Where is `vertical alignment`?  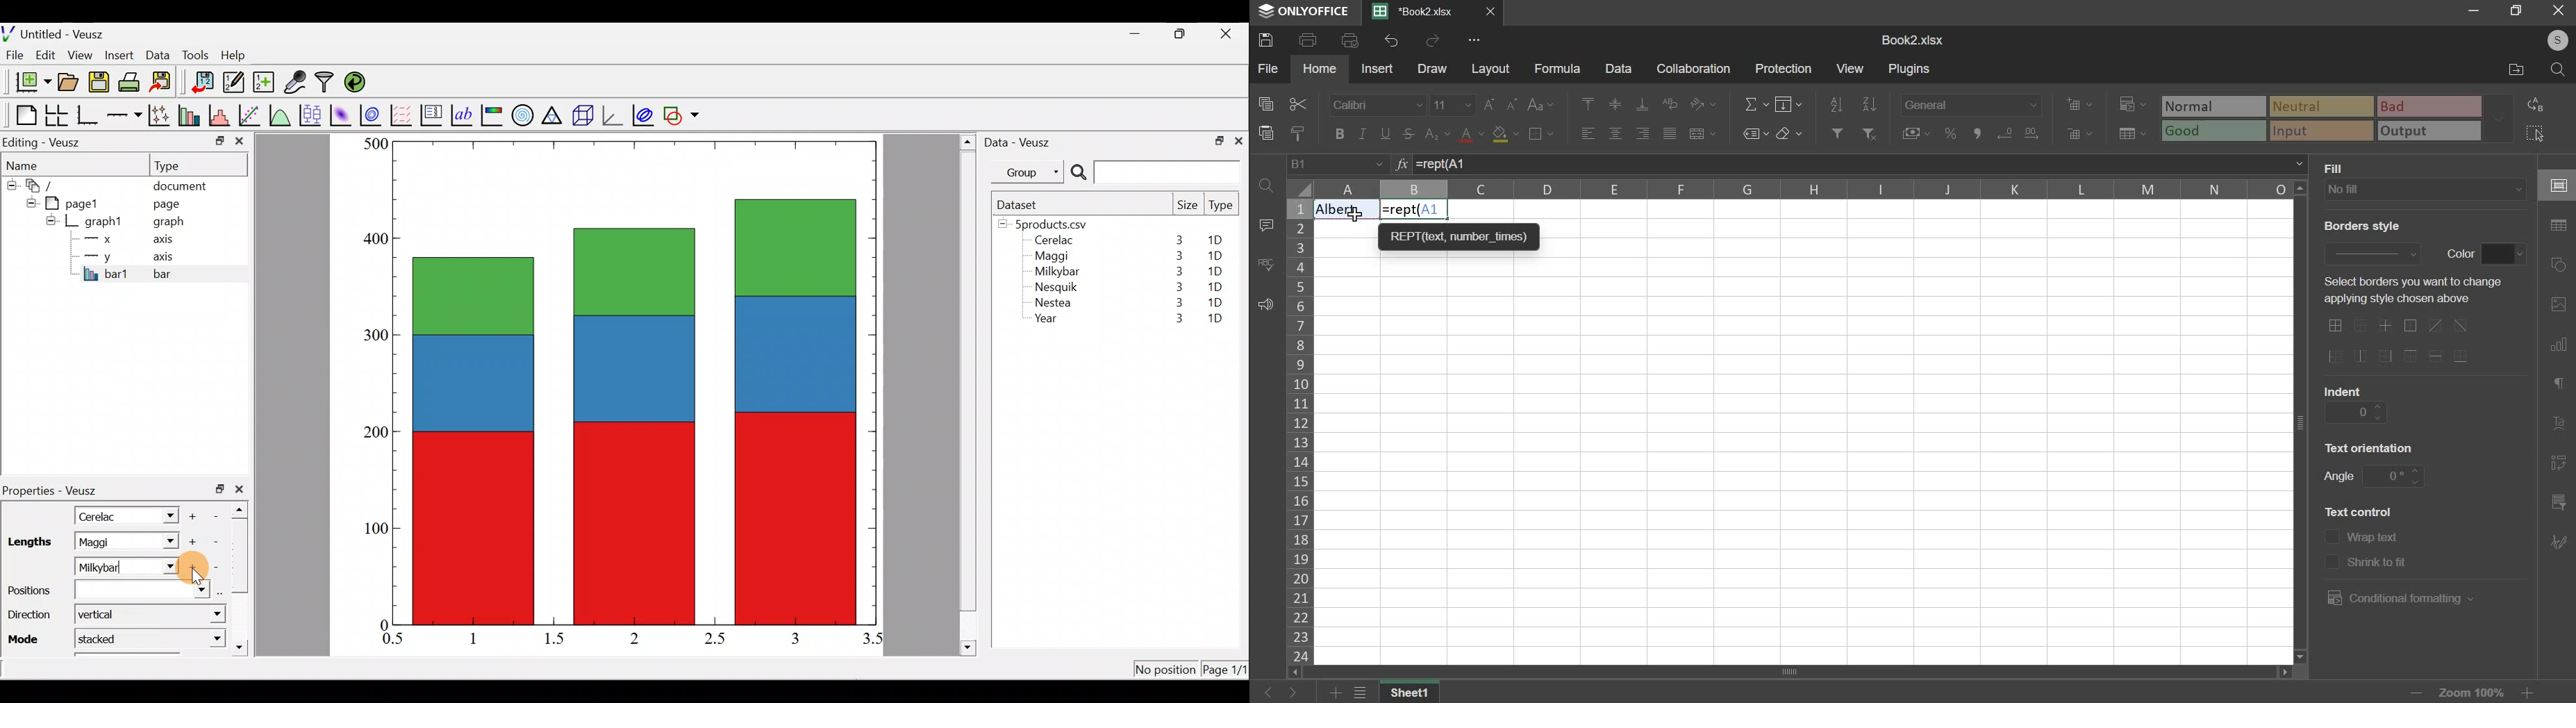 vertical alignment is located at coordinates (1616, 105).